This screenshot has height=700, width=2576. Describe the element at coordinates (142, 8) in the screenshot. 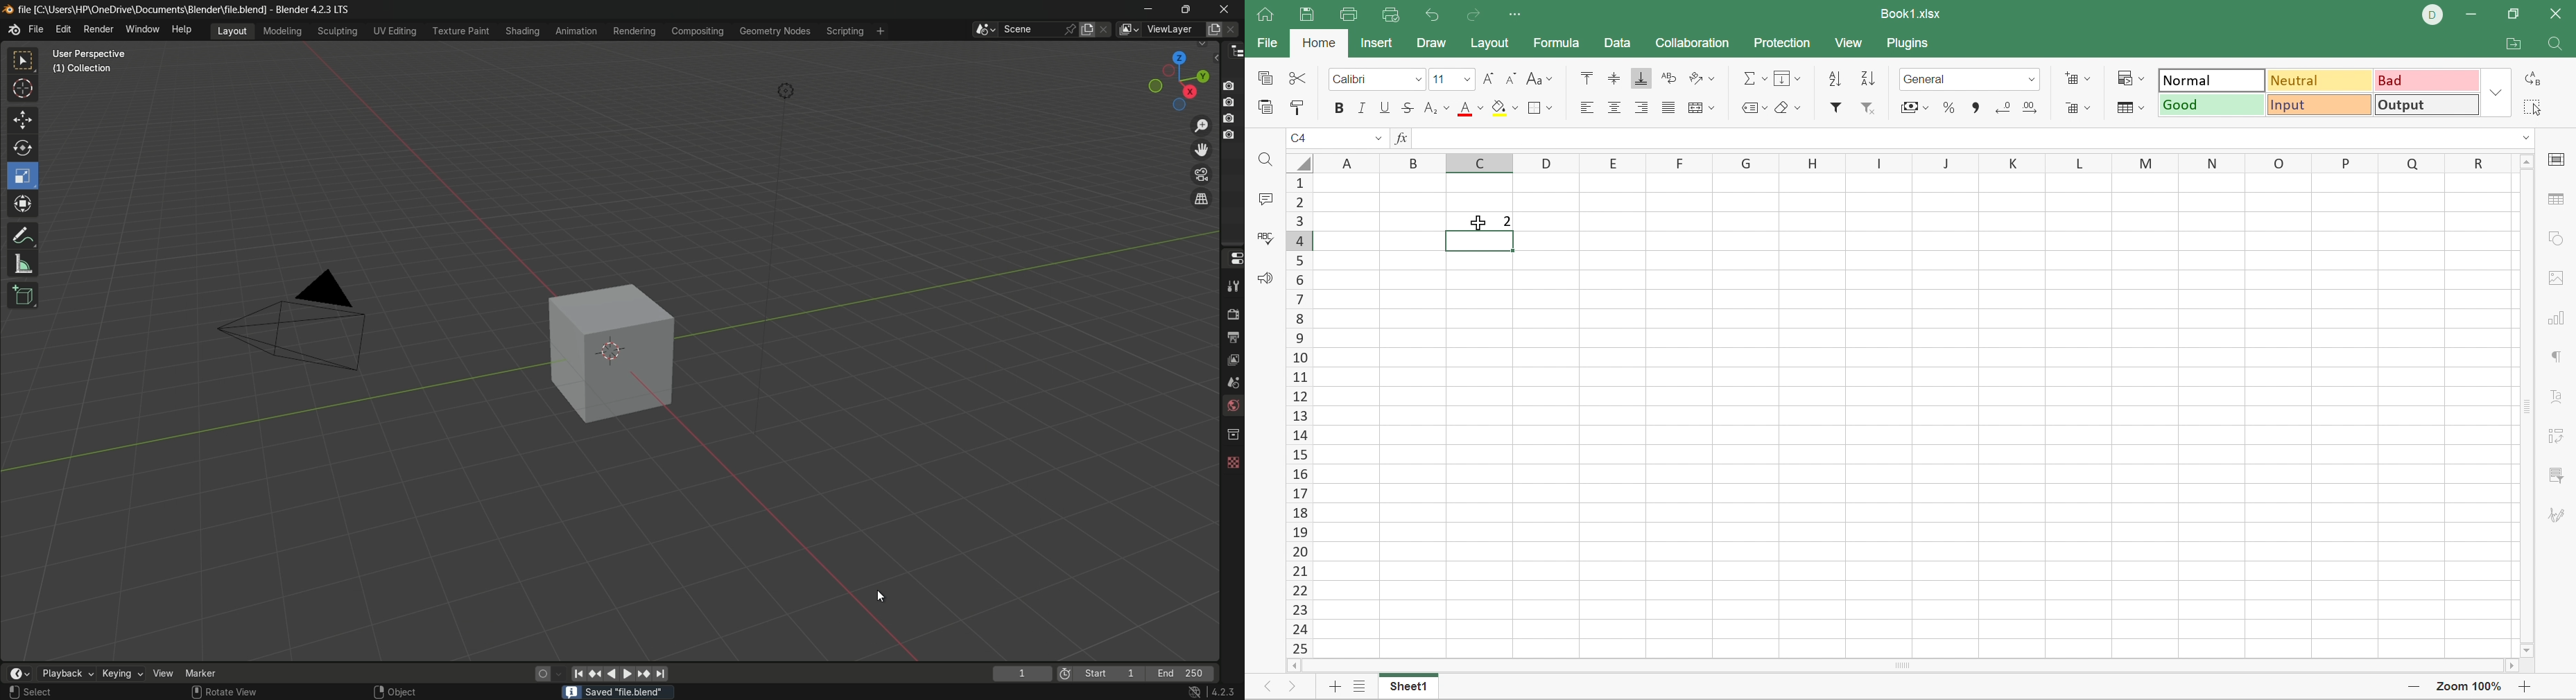

I see `file name changed` at that location.